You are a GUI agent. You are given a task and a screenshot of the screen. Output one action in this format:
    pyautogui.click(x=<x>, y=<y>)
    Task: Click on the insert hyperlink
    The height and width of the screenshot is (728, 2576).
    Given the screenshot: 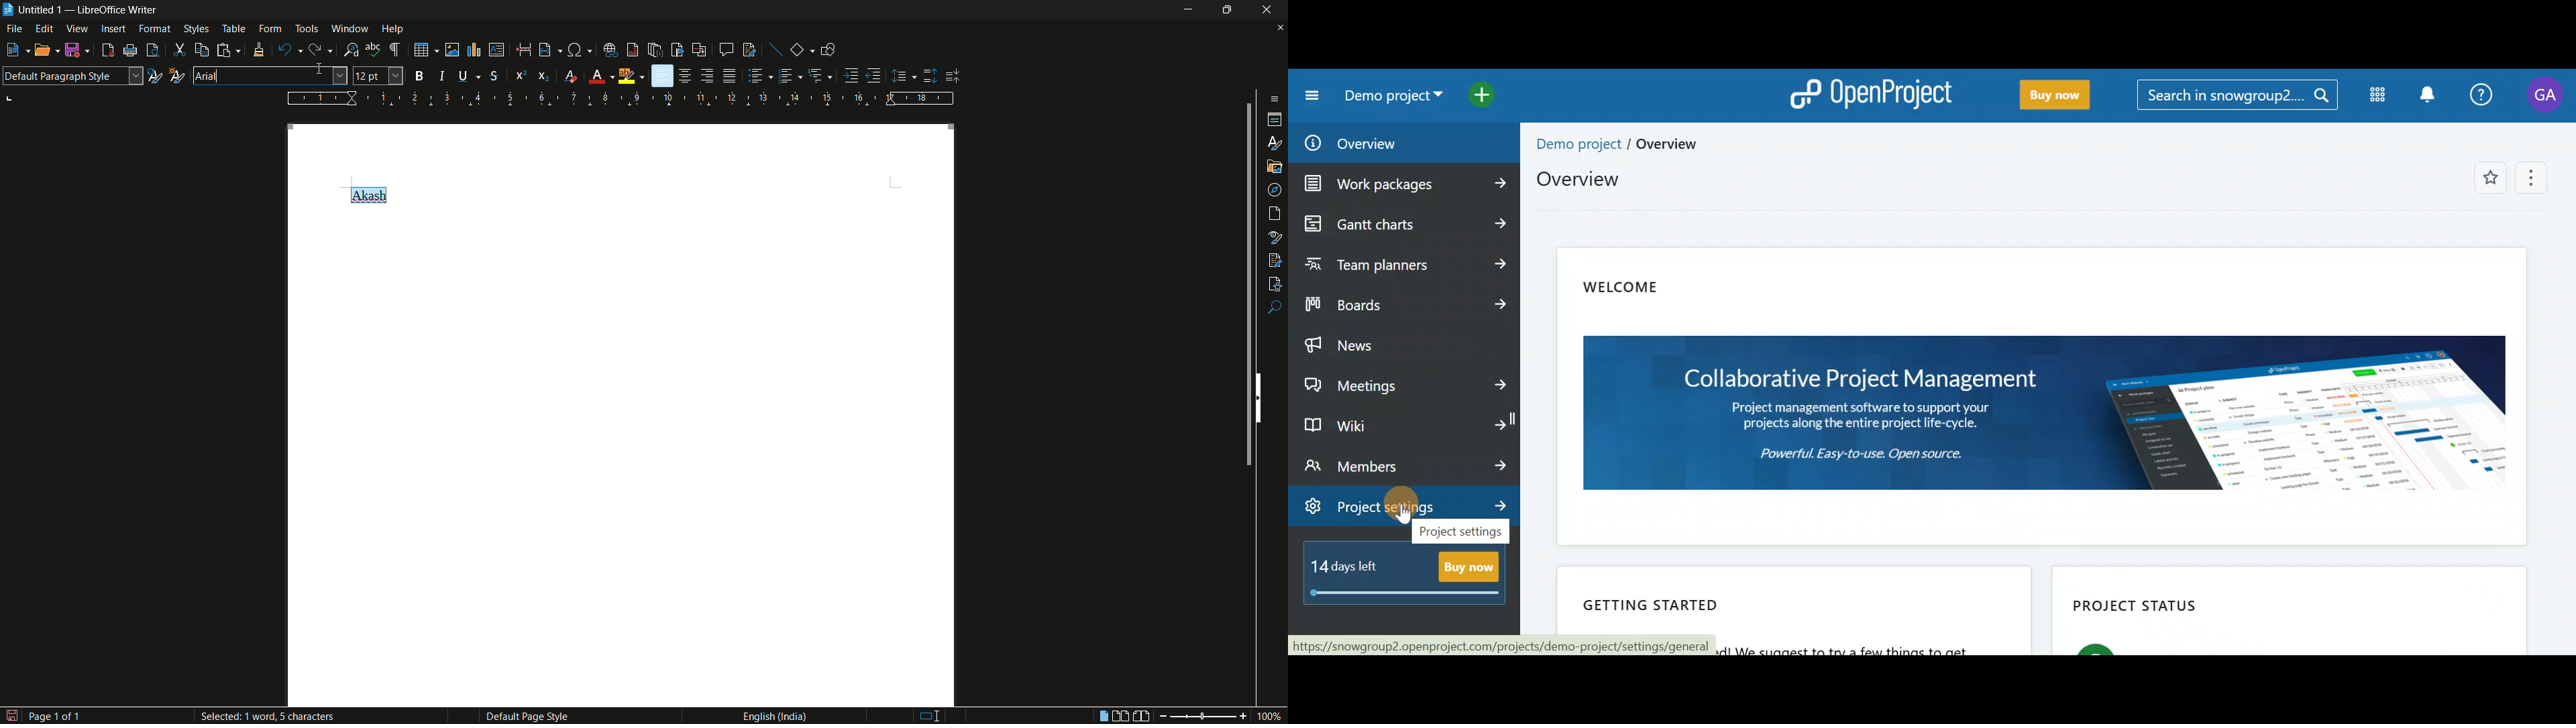 What is the action you would take?
    pyautogui.click(x=612, y=50)
    